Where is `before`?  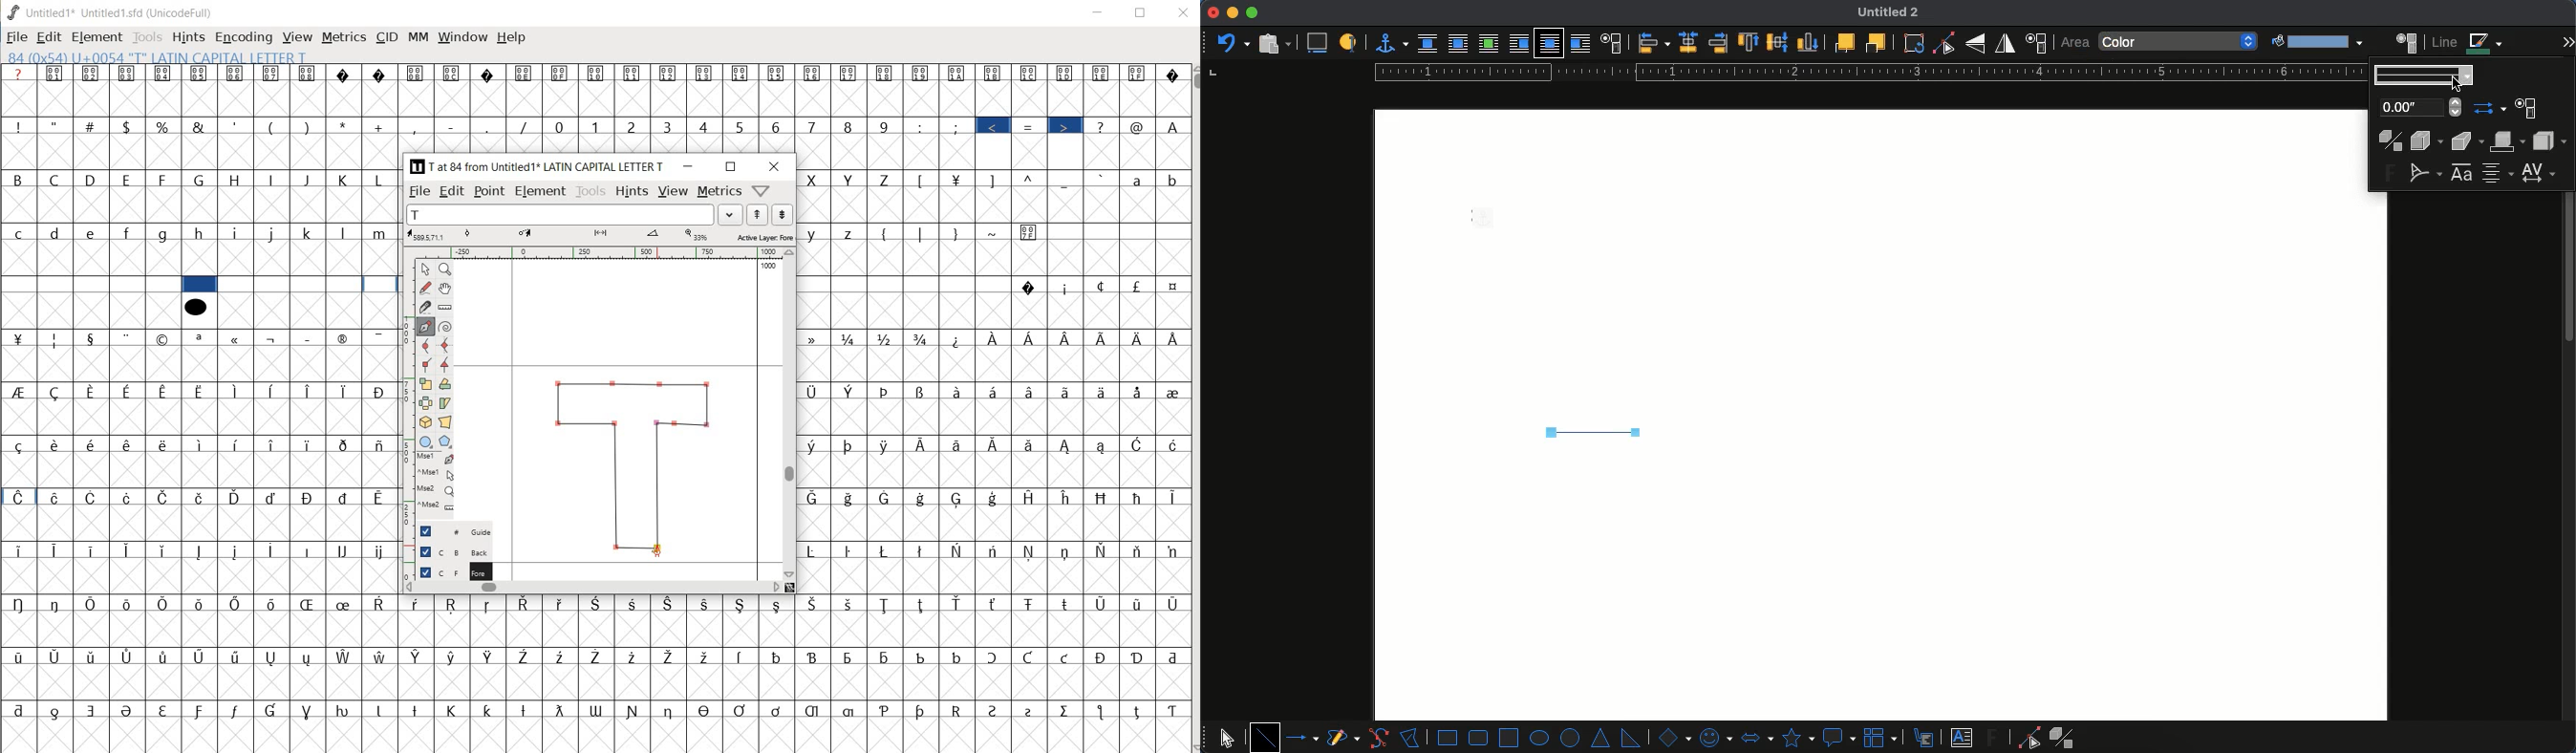 before is located at coordinates (1518, 44).